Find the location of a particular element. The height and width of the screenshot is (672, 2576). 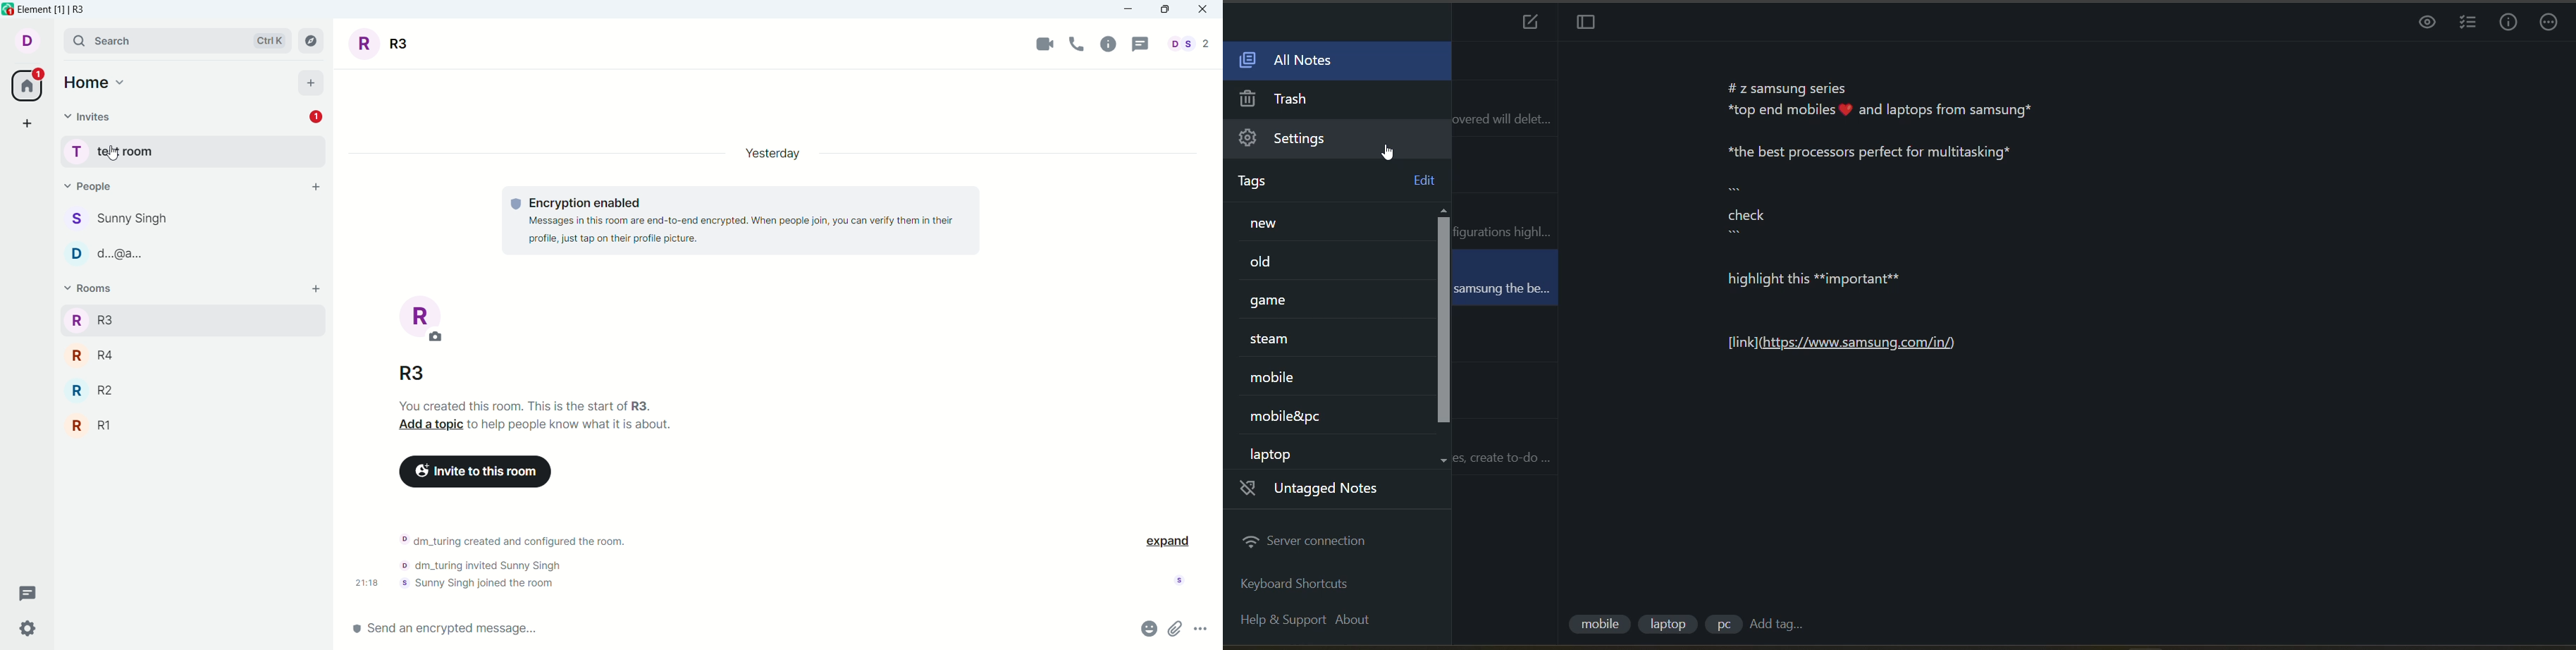

tag 3 is located at coordinates (1293, 302).